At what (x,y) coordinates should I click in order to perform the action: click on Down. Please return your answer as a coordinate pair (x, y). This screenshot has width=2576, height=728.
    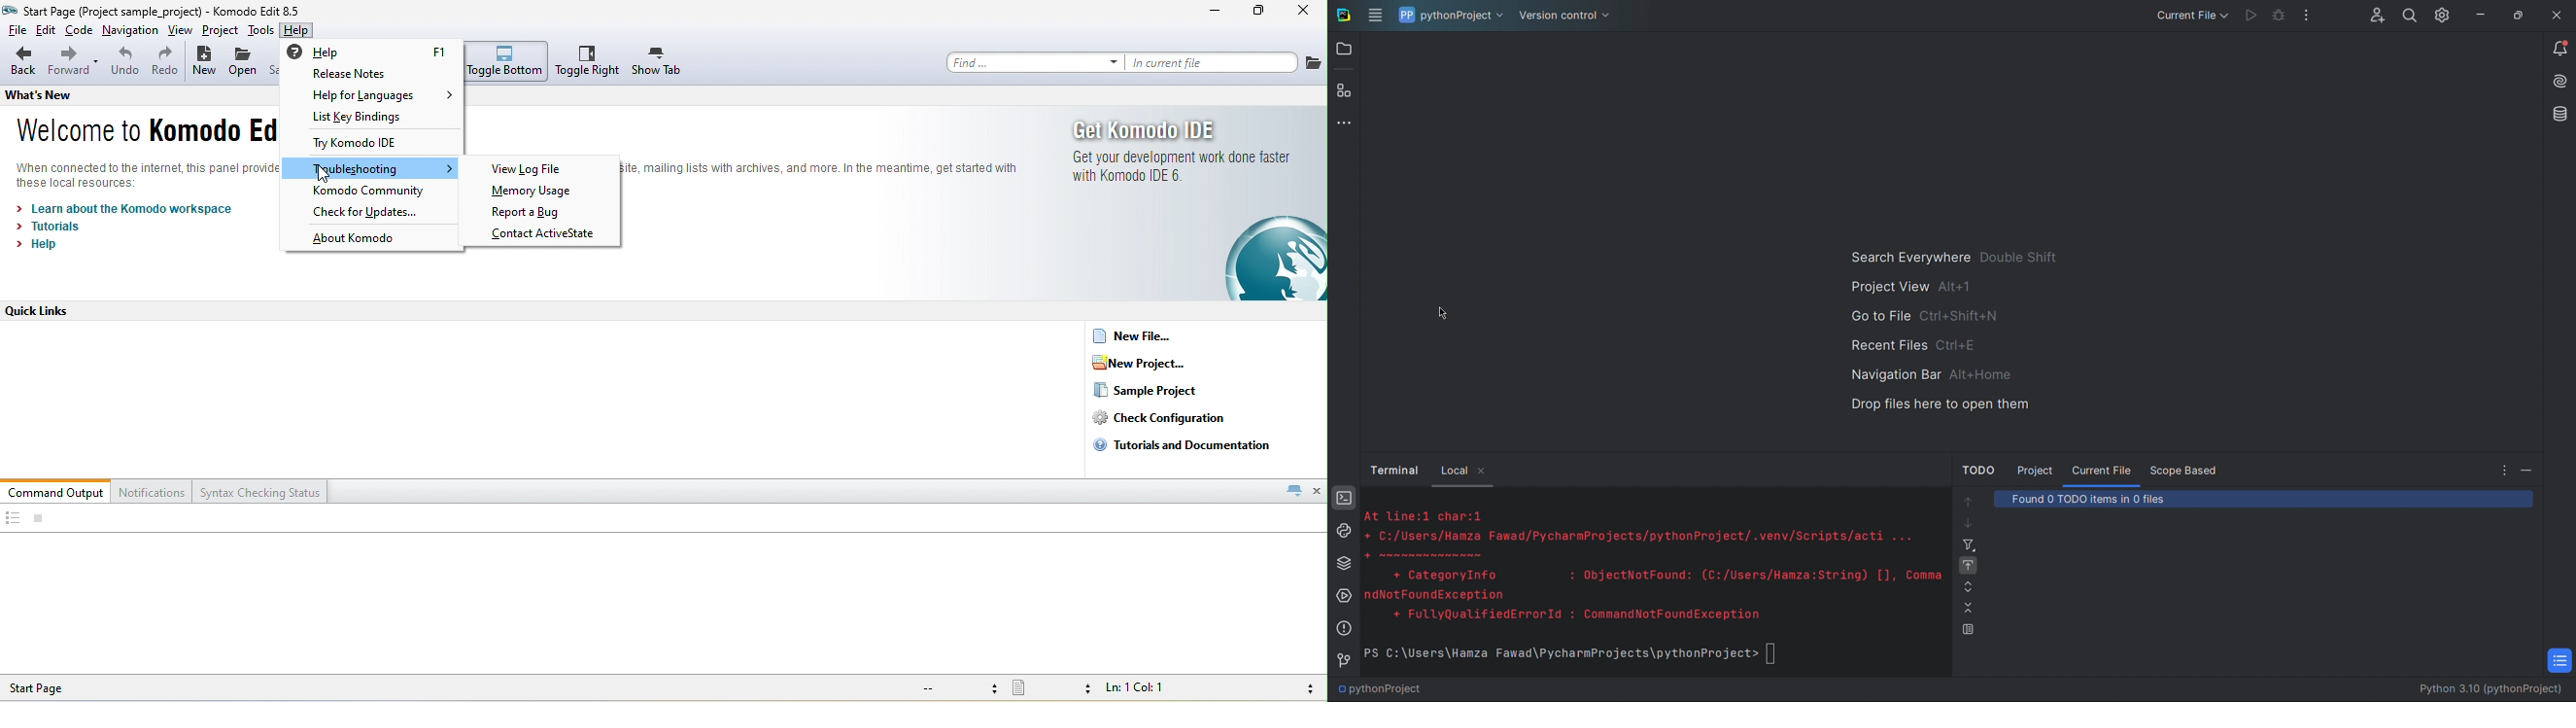
    Looking at the image, I should click on (1966, 522).